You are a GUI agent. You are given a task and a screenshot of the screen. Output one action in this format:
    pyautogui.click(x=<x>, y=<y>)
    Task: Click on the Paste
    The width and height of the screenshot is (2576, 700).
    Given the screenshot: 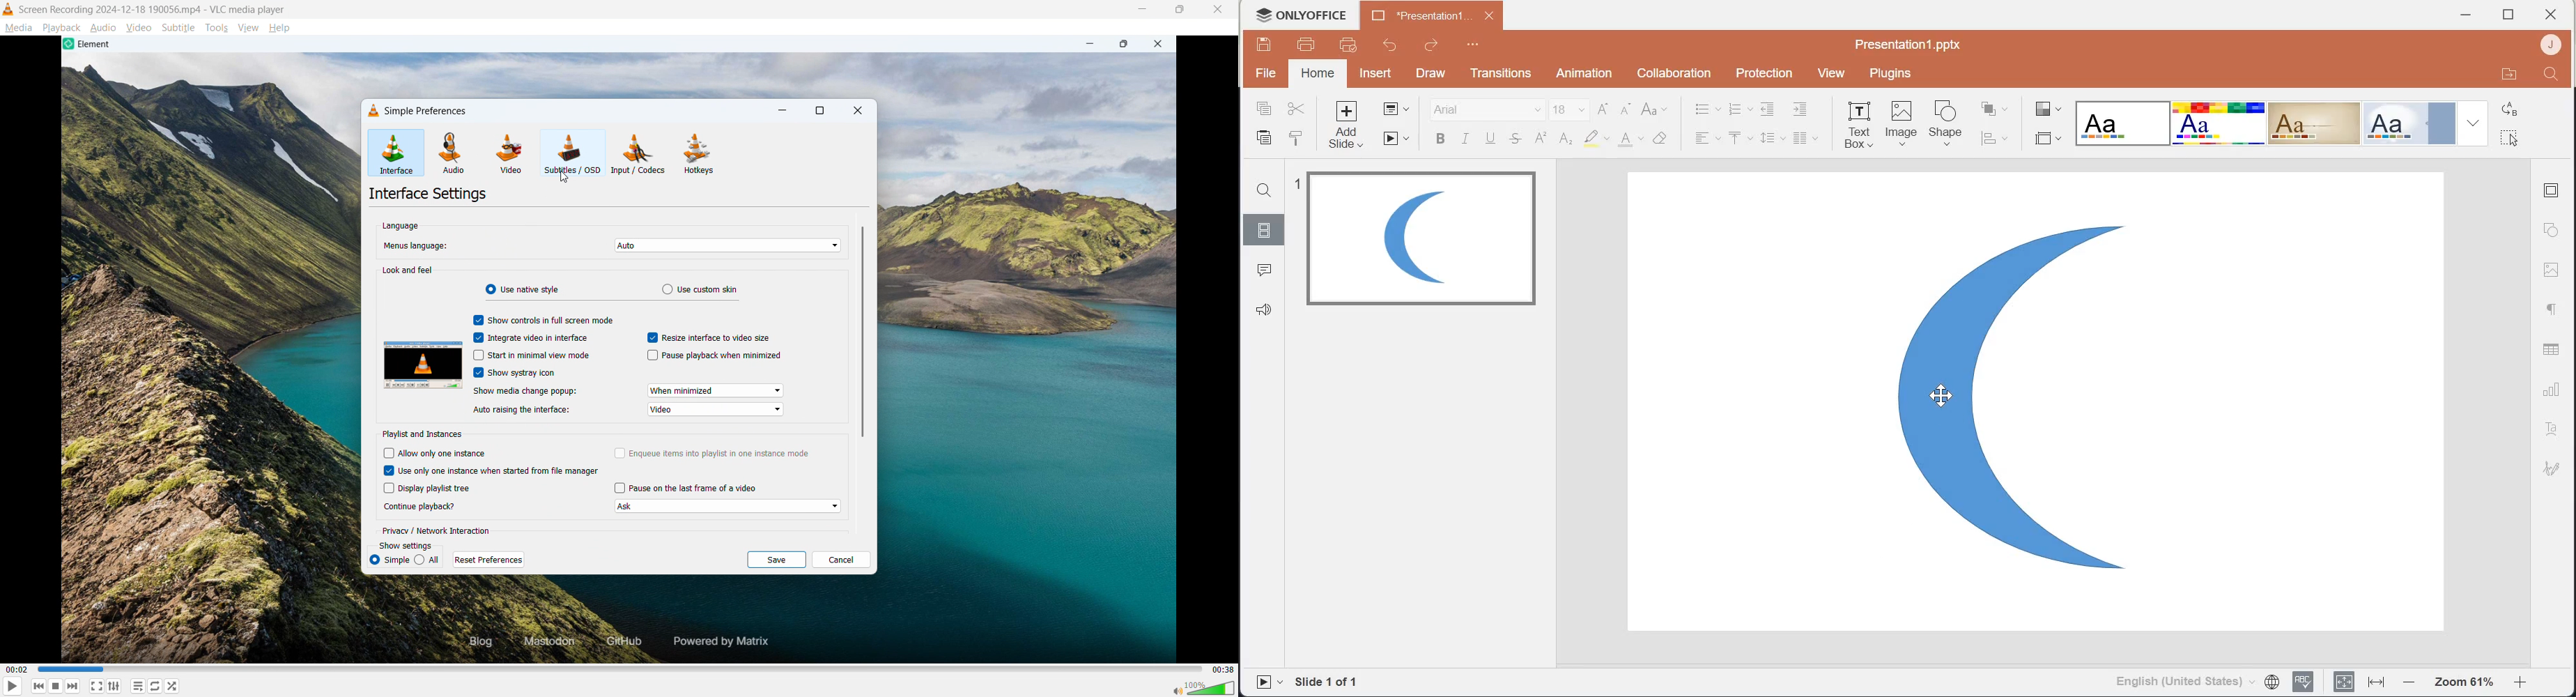 What is the action you would take?
    pyautogui.click(x=1264, y=137)
    